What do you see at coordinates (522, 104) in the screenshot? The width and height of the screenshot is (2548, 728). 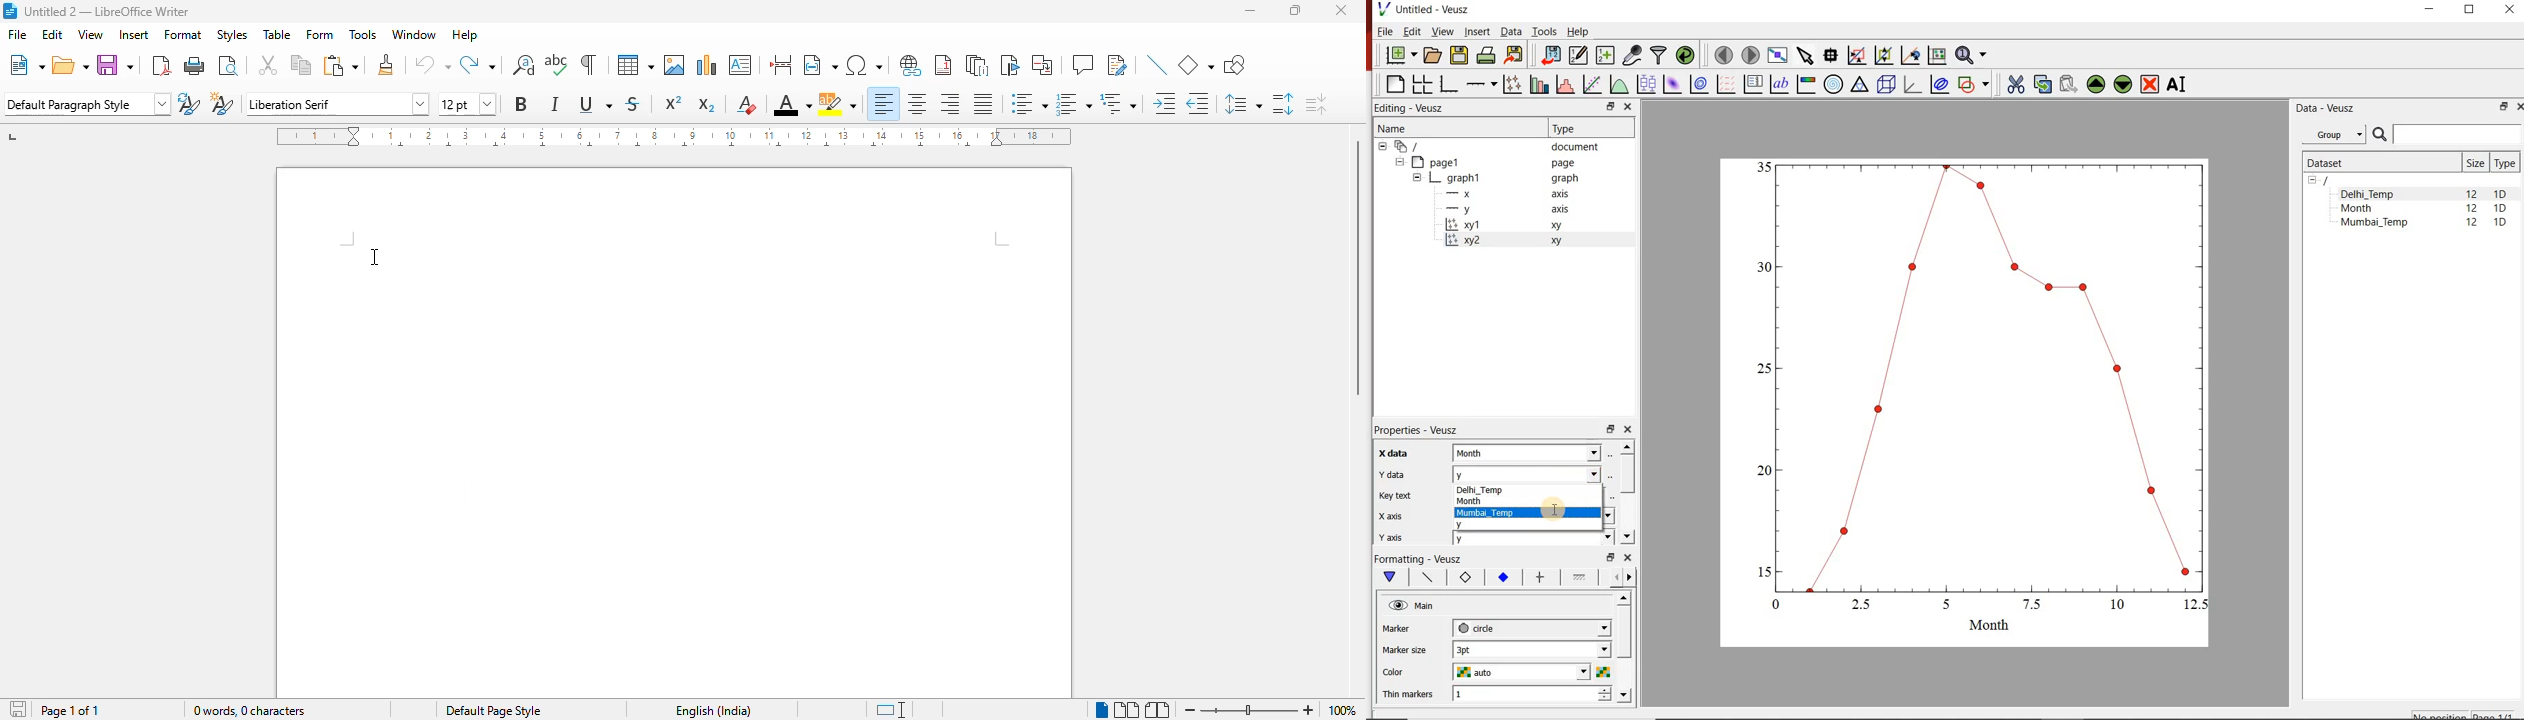 I see `bold` at bounding box center [522, 104].